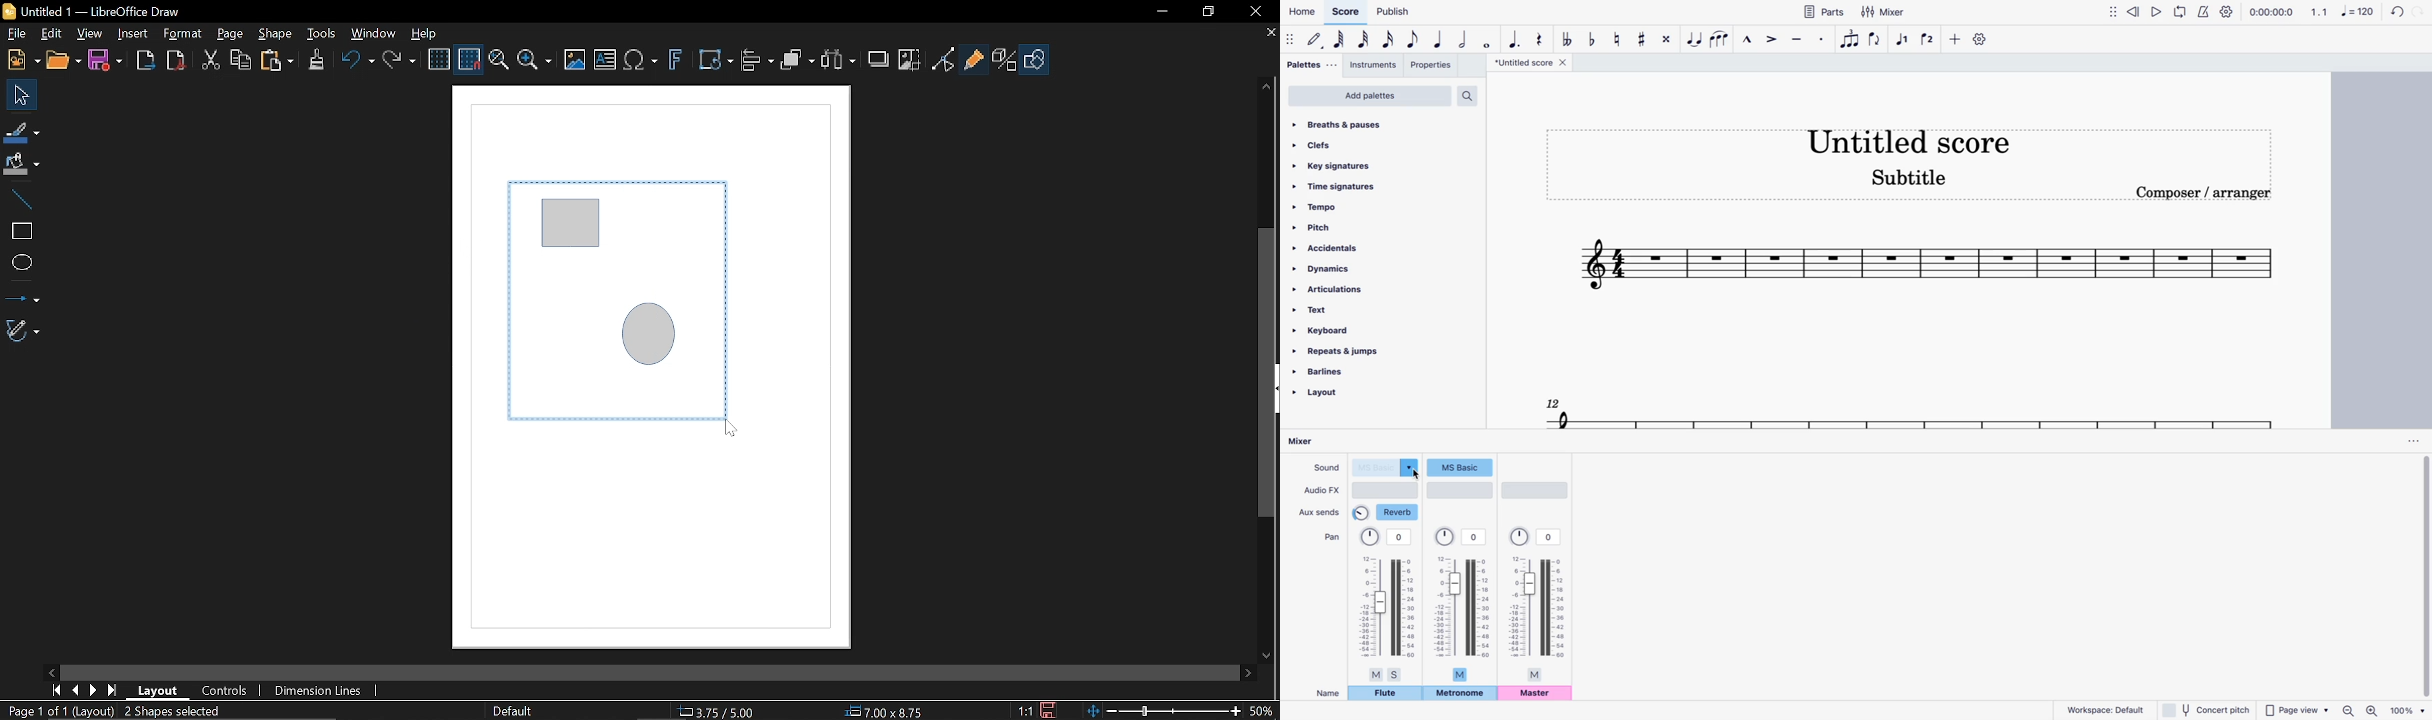  What do you see at coordinates (1536, 604) in the screenshot?
I see `pan` at bounding box center [1536, 604].